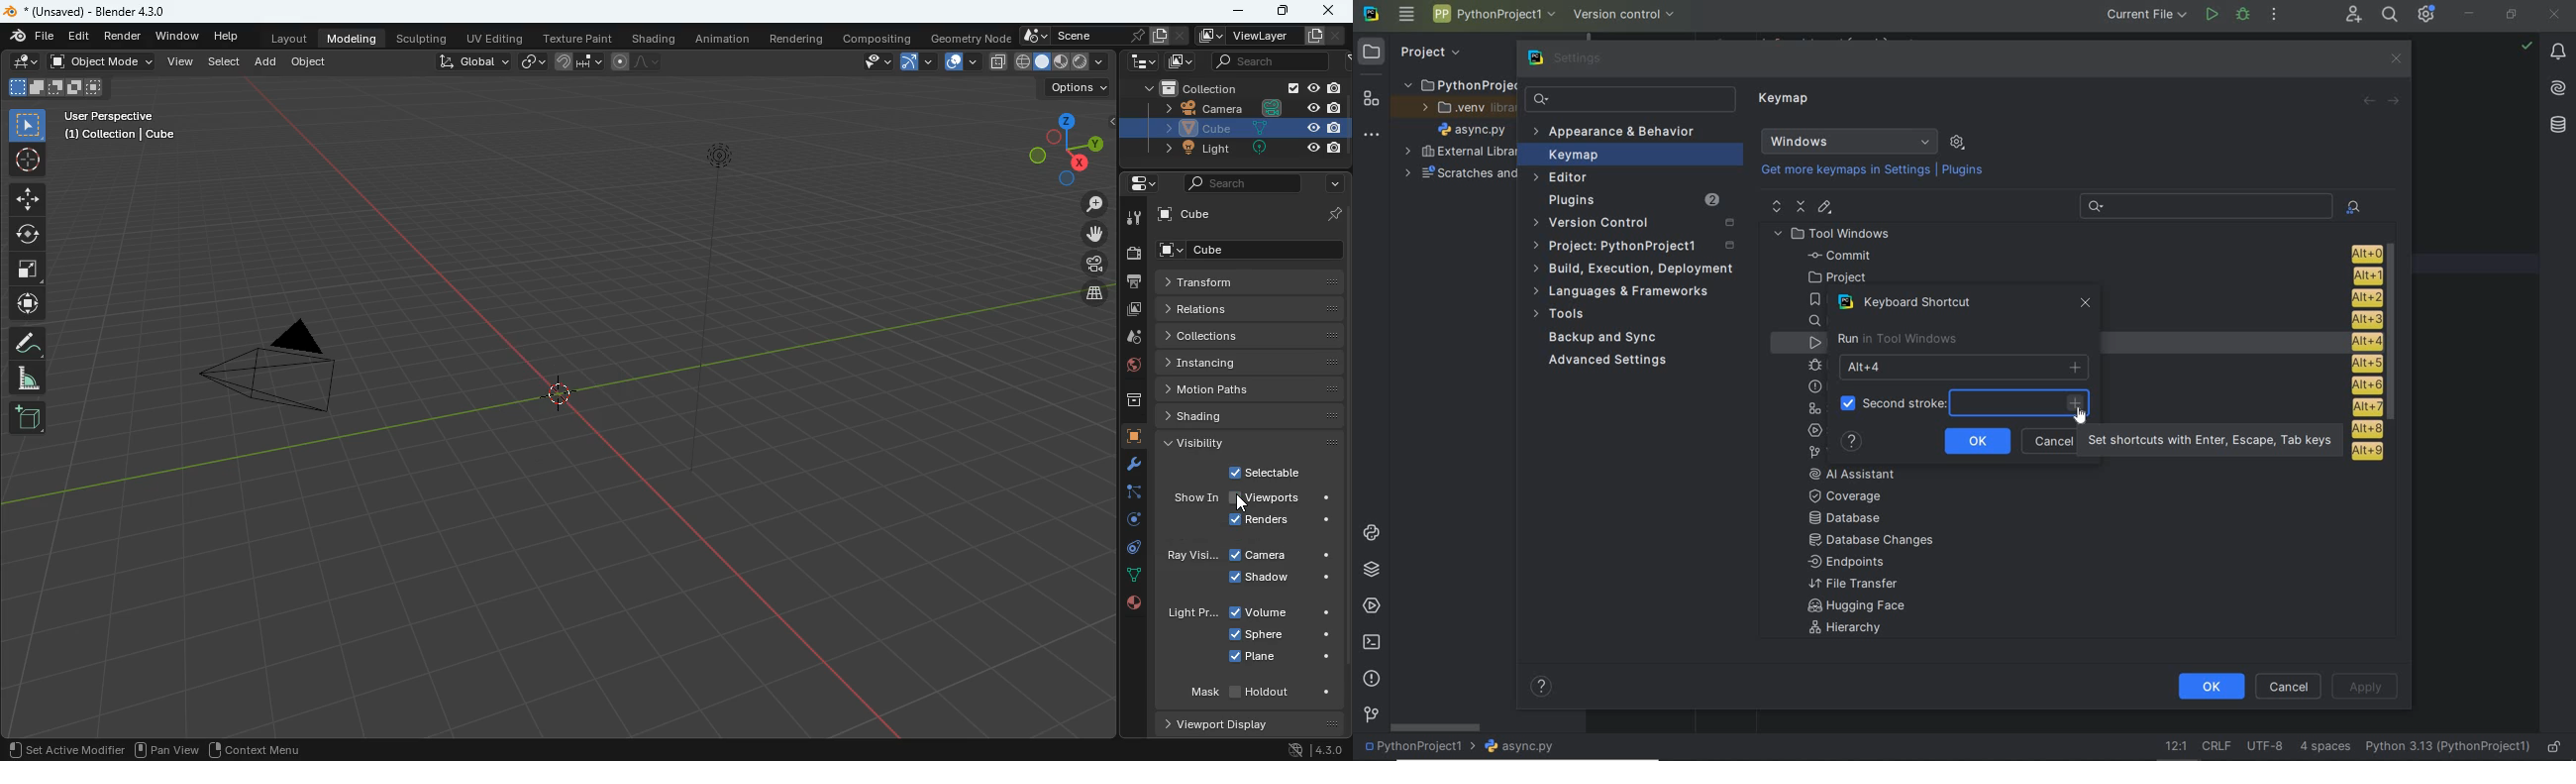 The width and height of the screenshot is (2576, 784). Describe the element at coordinates (2513, 15) in the screenshot. I see `restore down` at that location.